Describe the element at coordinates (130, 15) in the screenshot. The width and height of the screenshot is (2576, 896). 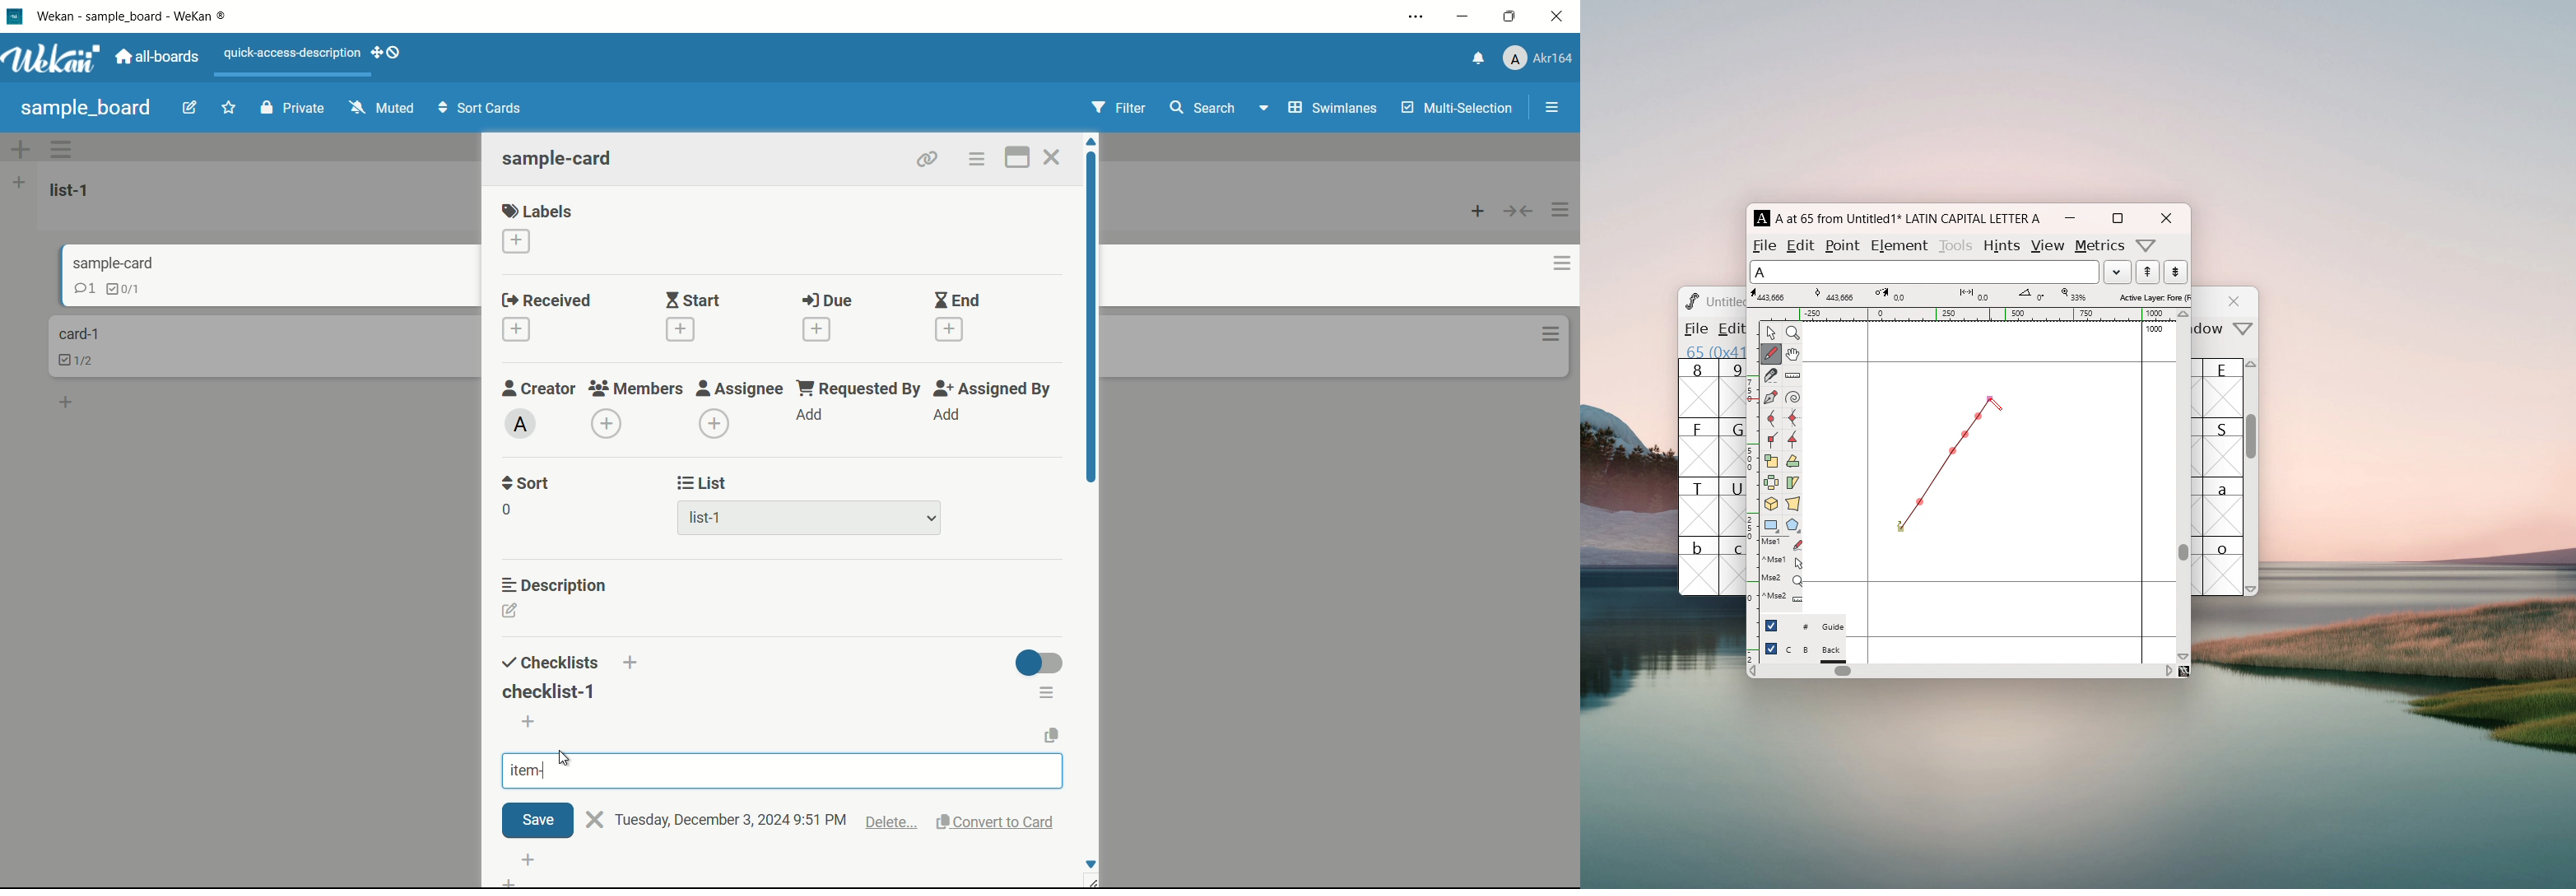
I see `app name` at that location.